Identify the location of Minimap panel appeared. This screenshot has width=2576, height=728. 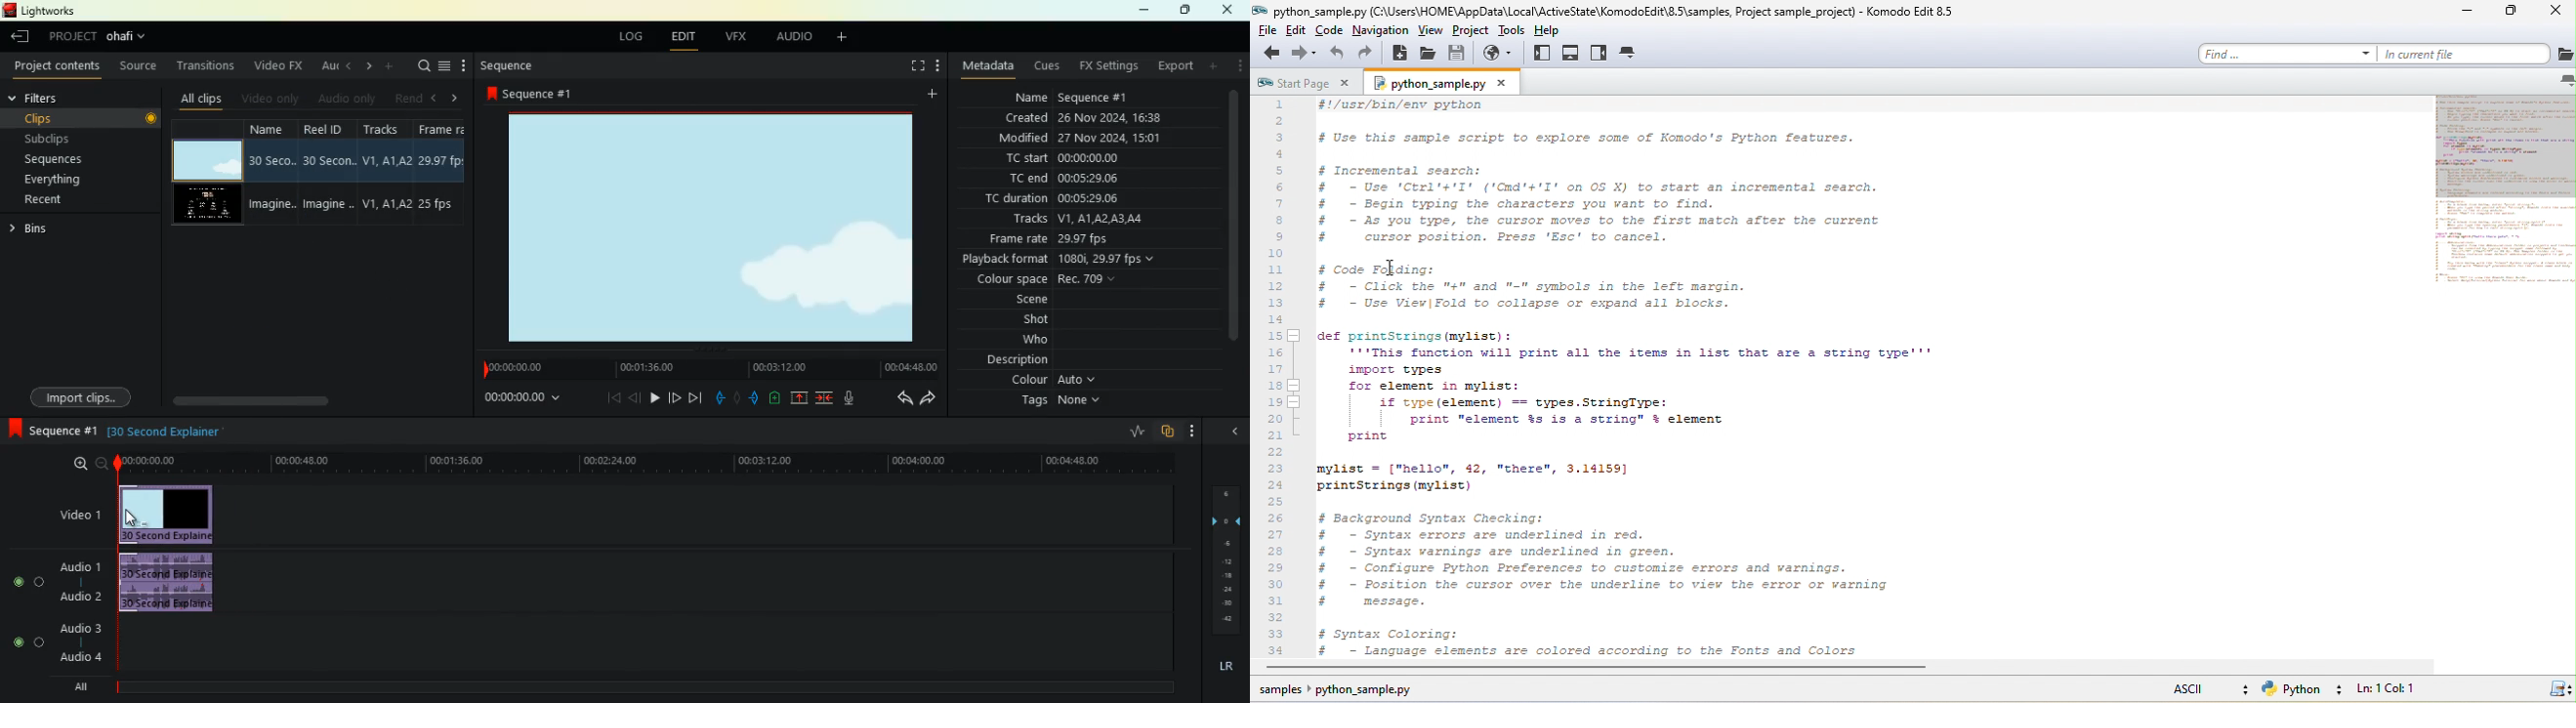
(2492, 208).